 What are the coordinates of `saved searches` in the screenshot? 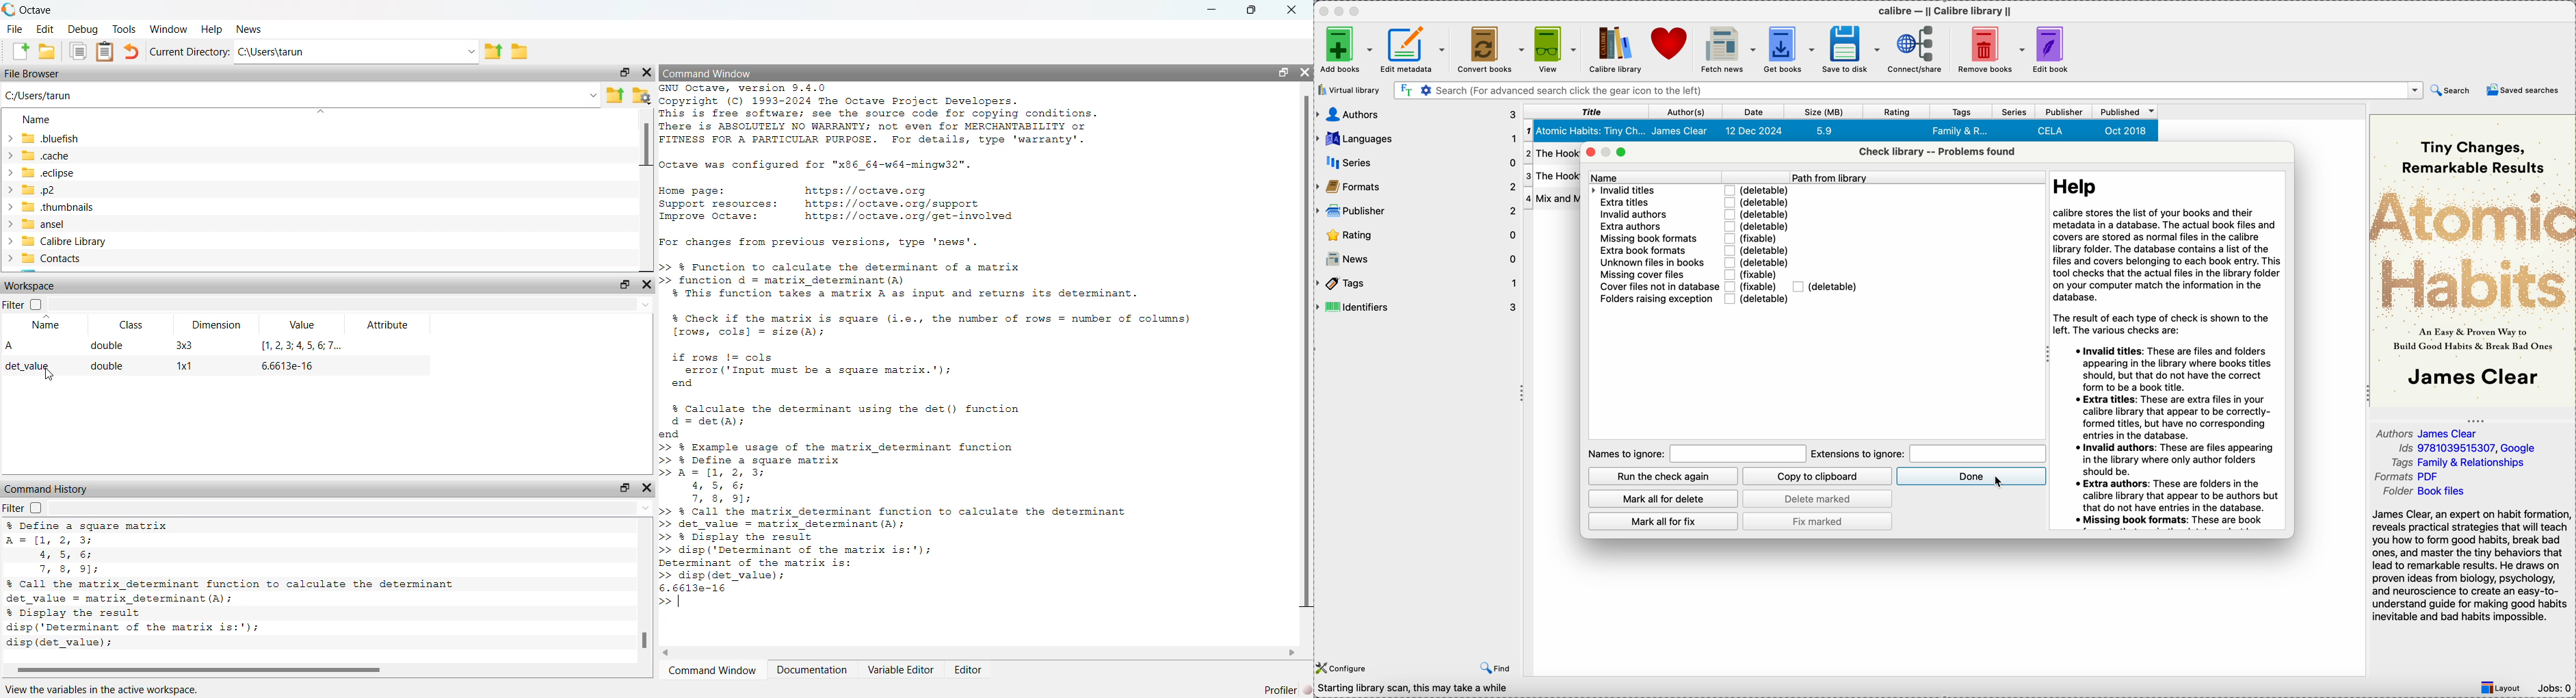 It's located at (2523, 91).